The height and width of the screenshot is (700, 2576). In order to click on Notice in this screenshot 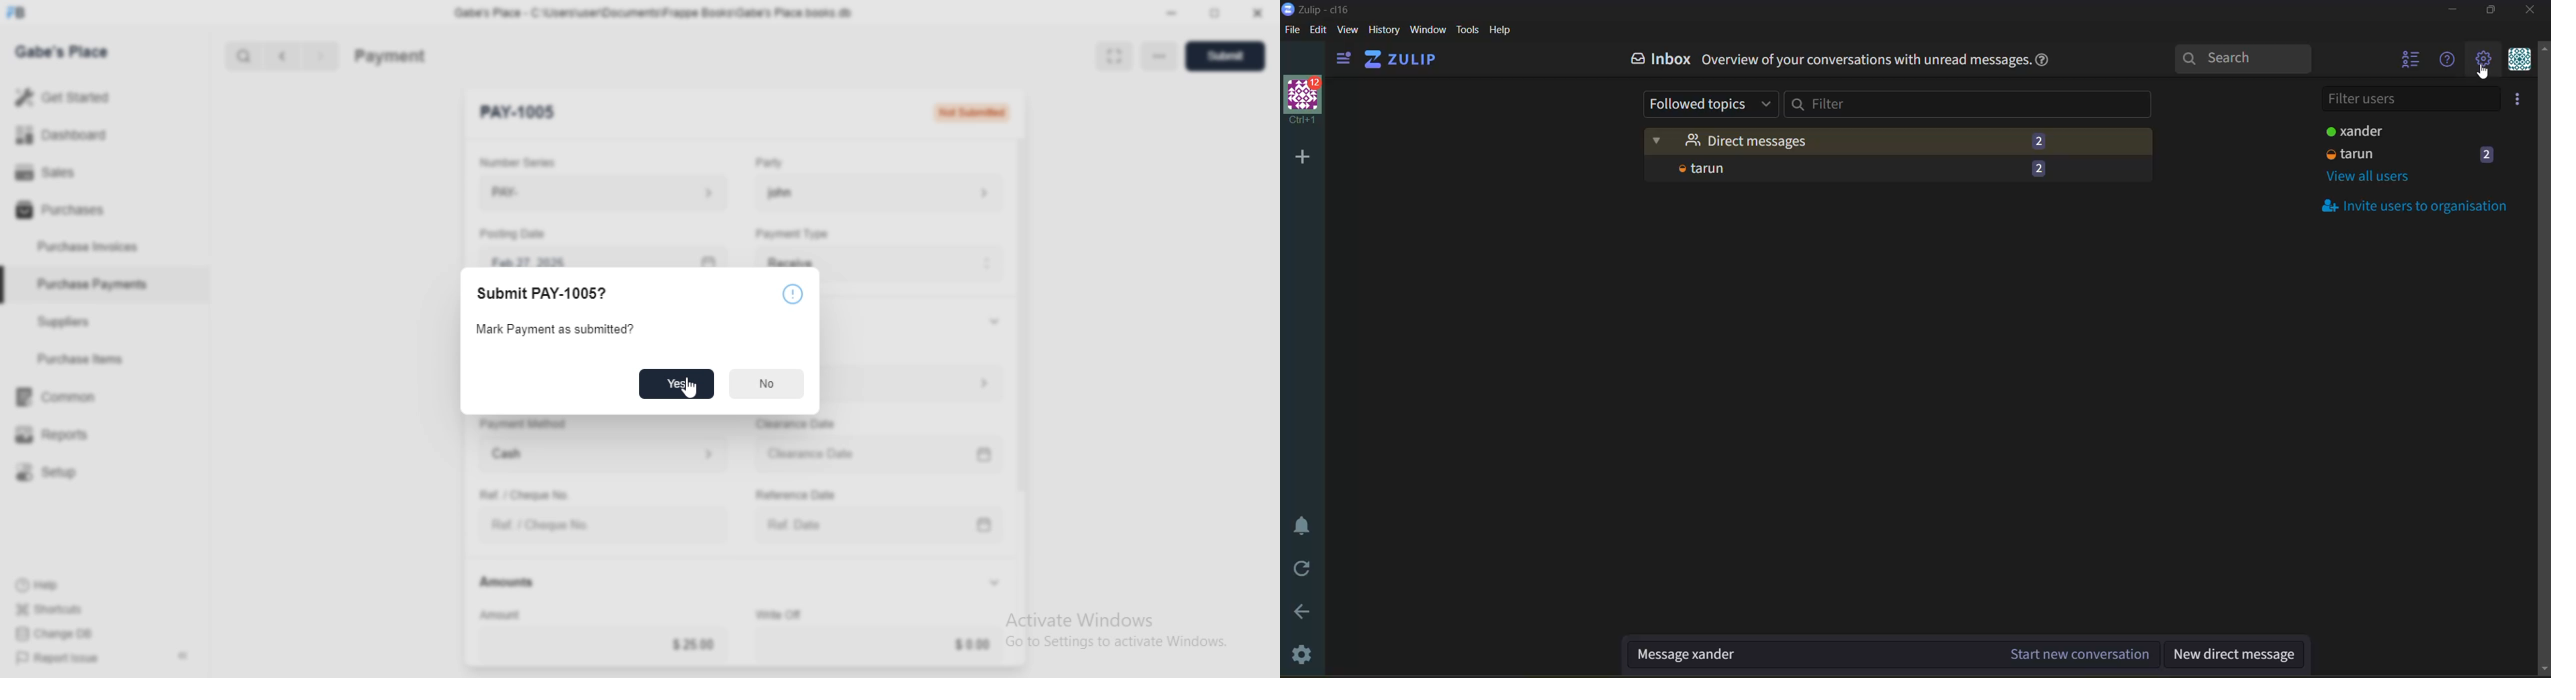, I will do `click(791, 293)`.